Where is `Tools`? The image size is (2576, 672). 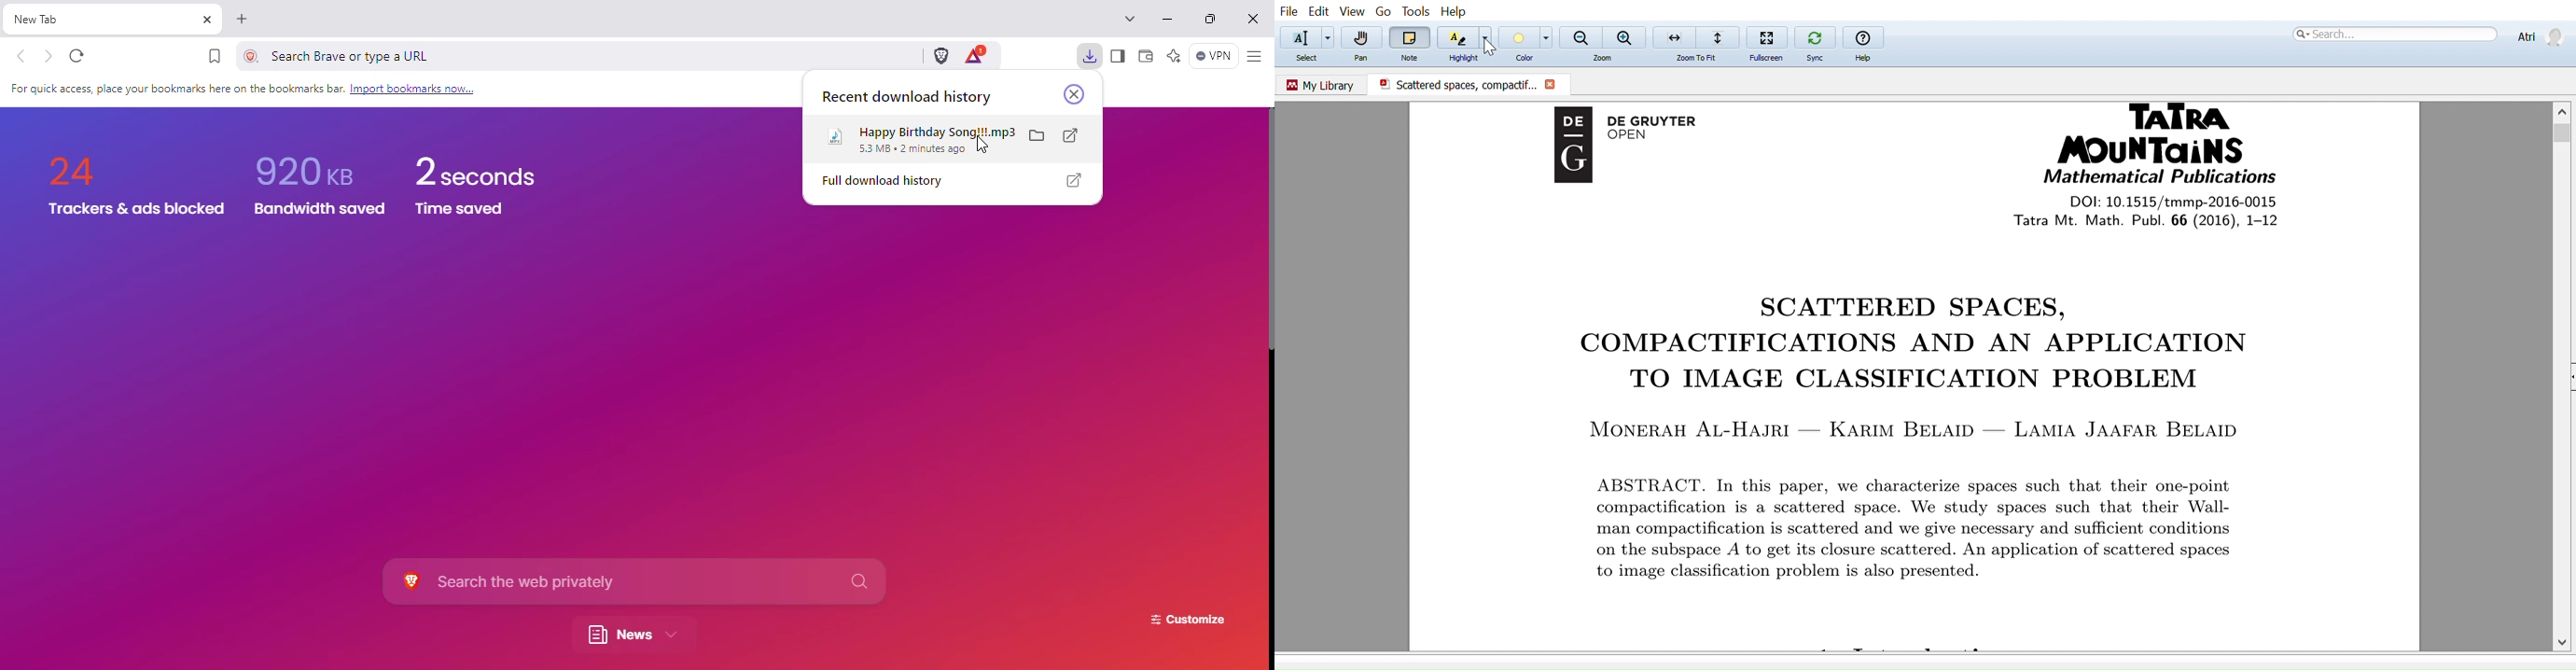
Tools is located at coordinates (1413, 11).